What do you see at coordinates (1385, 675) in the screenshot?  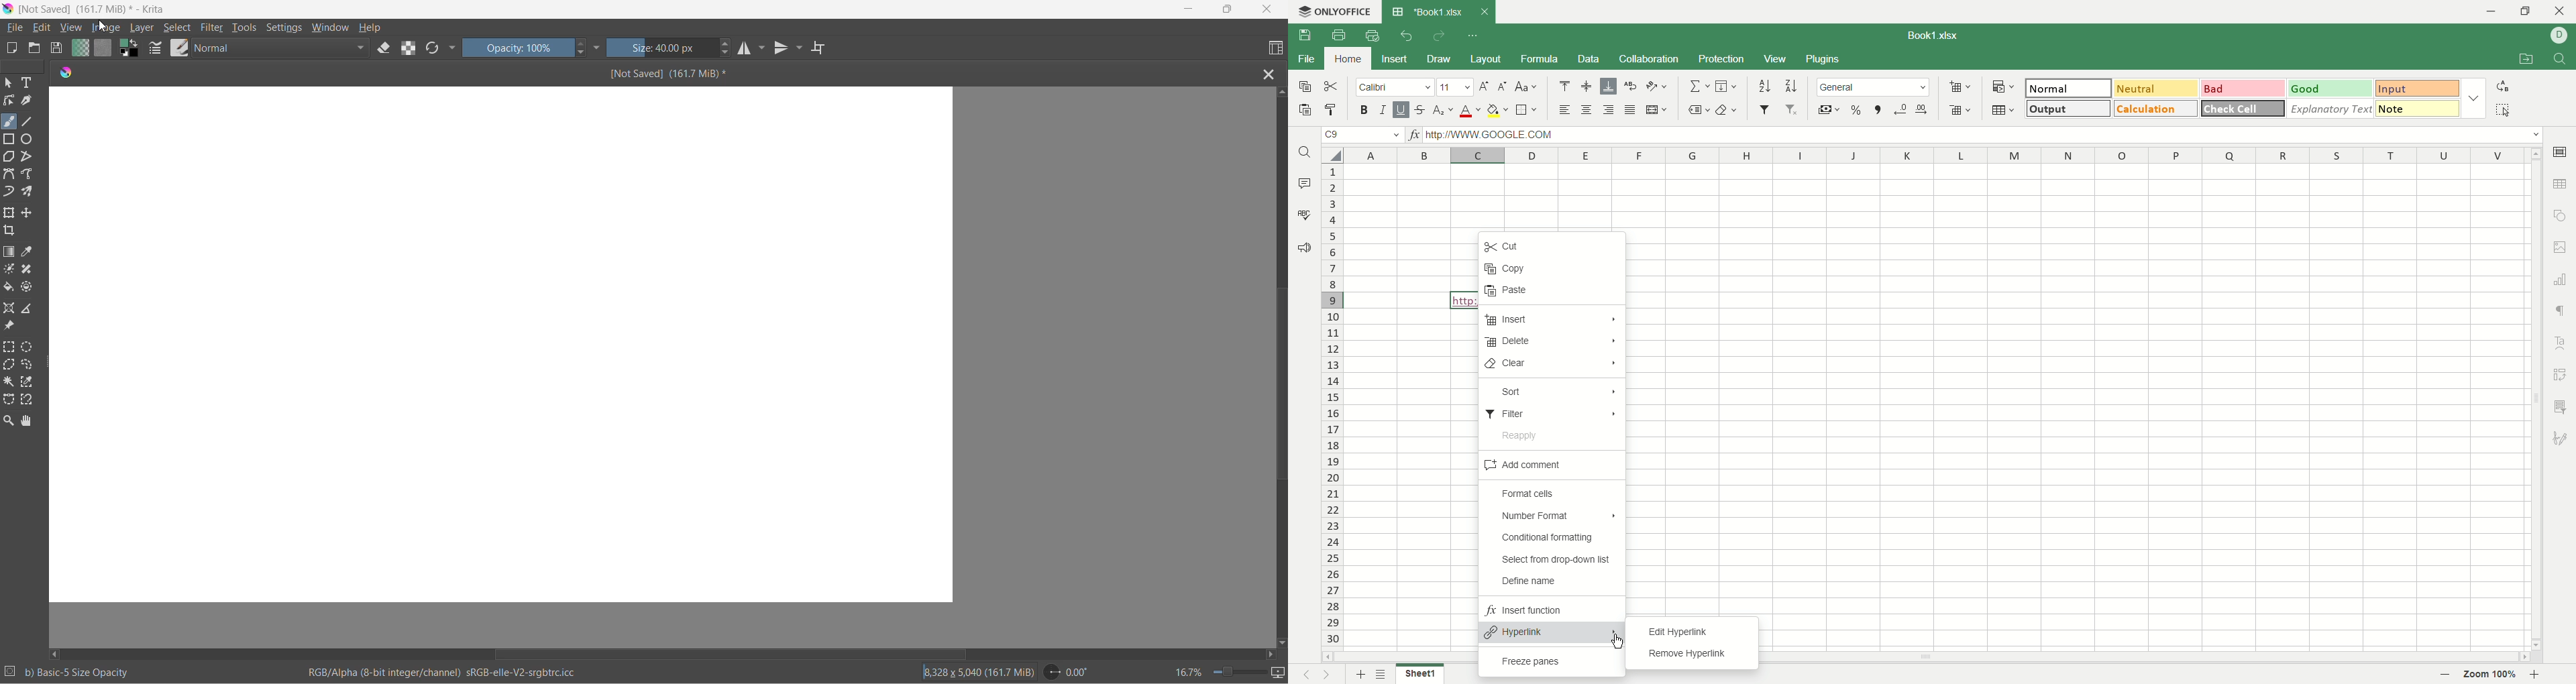 I see `sheet list` at bounding box center [1385, 675].